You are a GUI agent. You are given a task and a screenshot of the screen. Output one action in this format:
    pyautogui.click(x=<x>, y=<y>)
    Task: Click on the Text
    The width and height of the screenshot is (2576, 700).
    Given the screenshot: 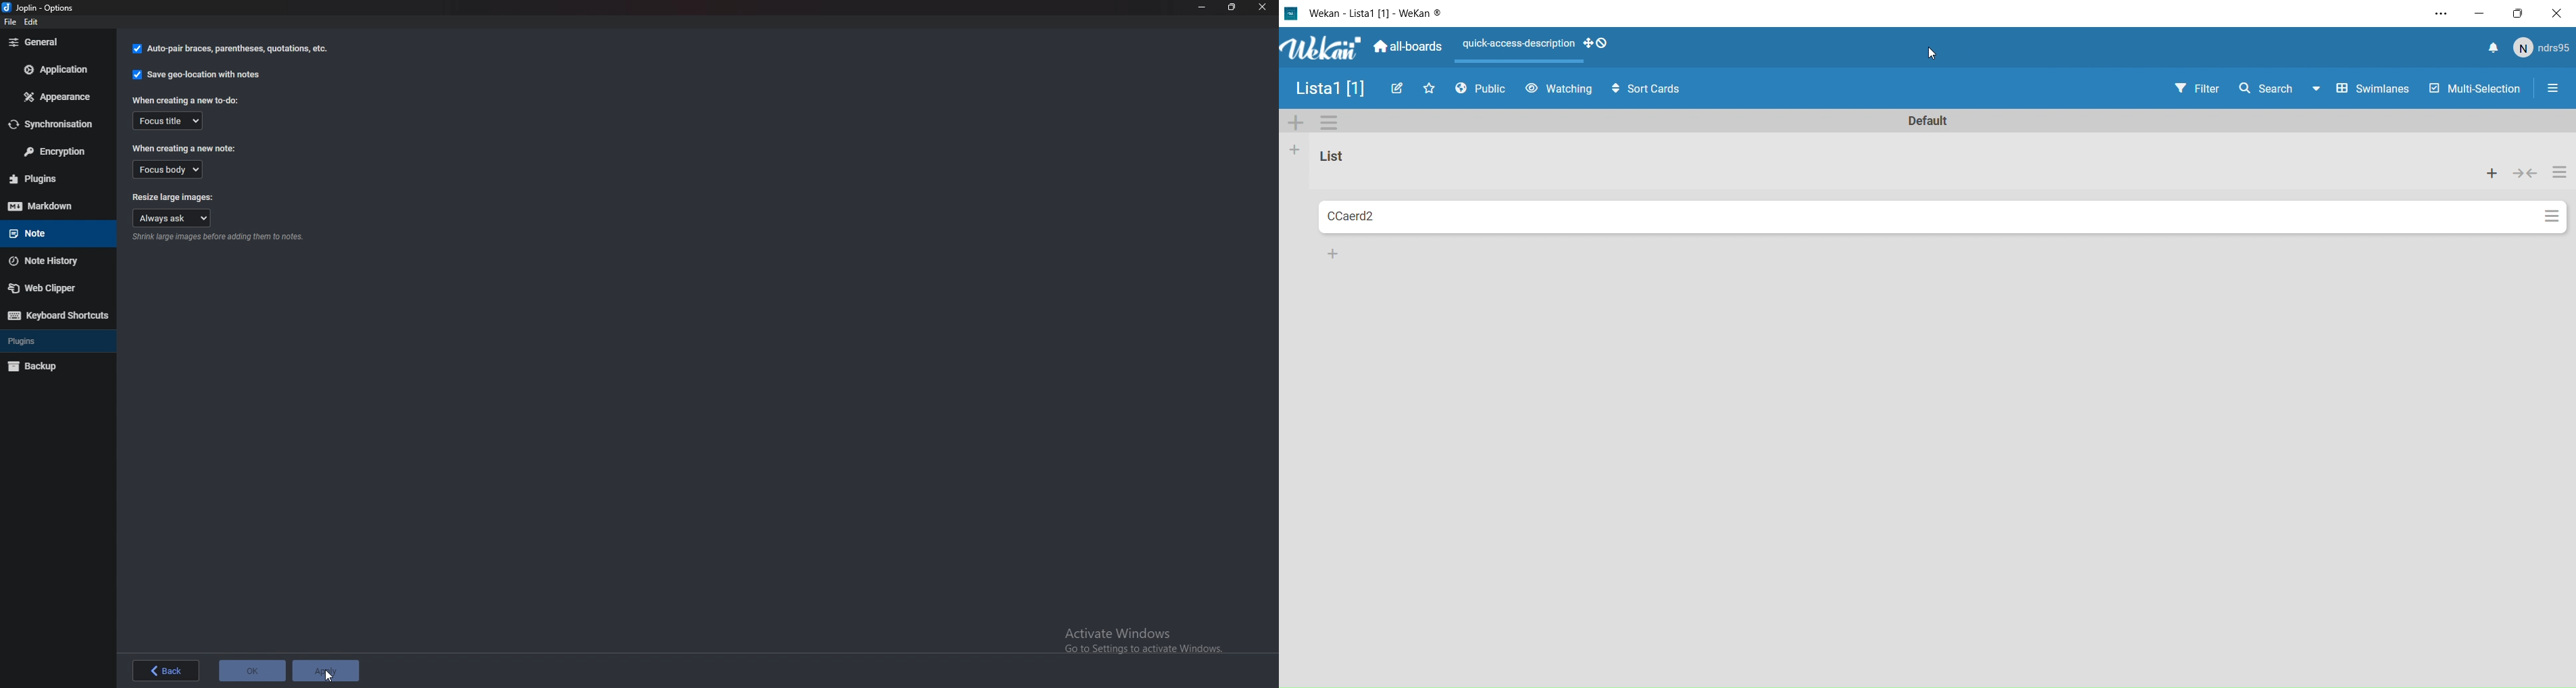 What is the action you would take?
    pyautogui.click(x=1934, y=121)
    